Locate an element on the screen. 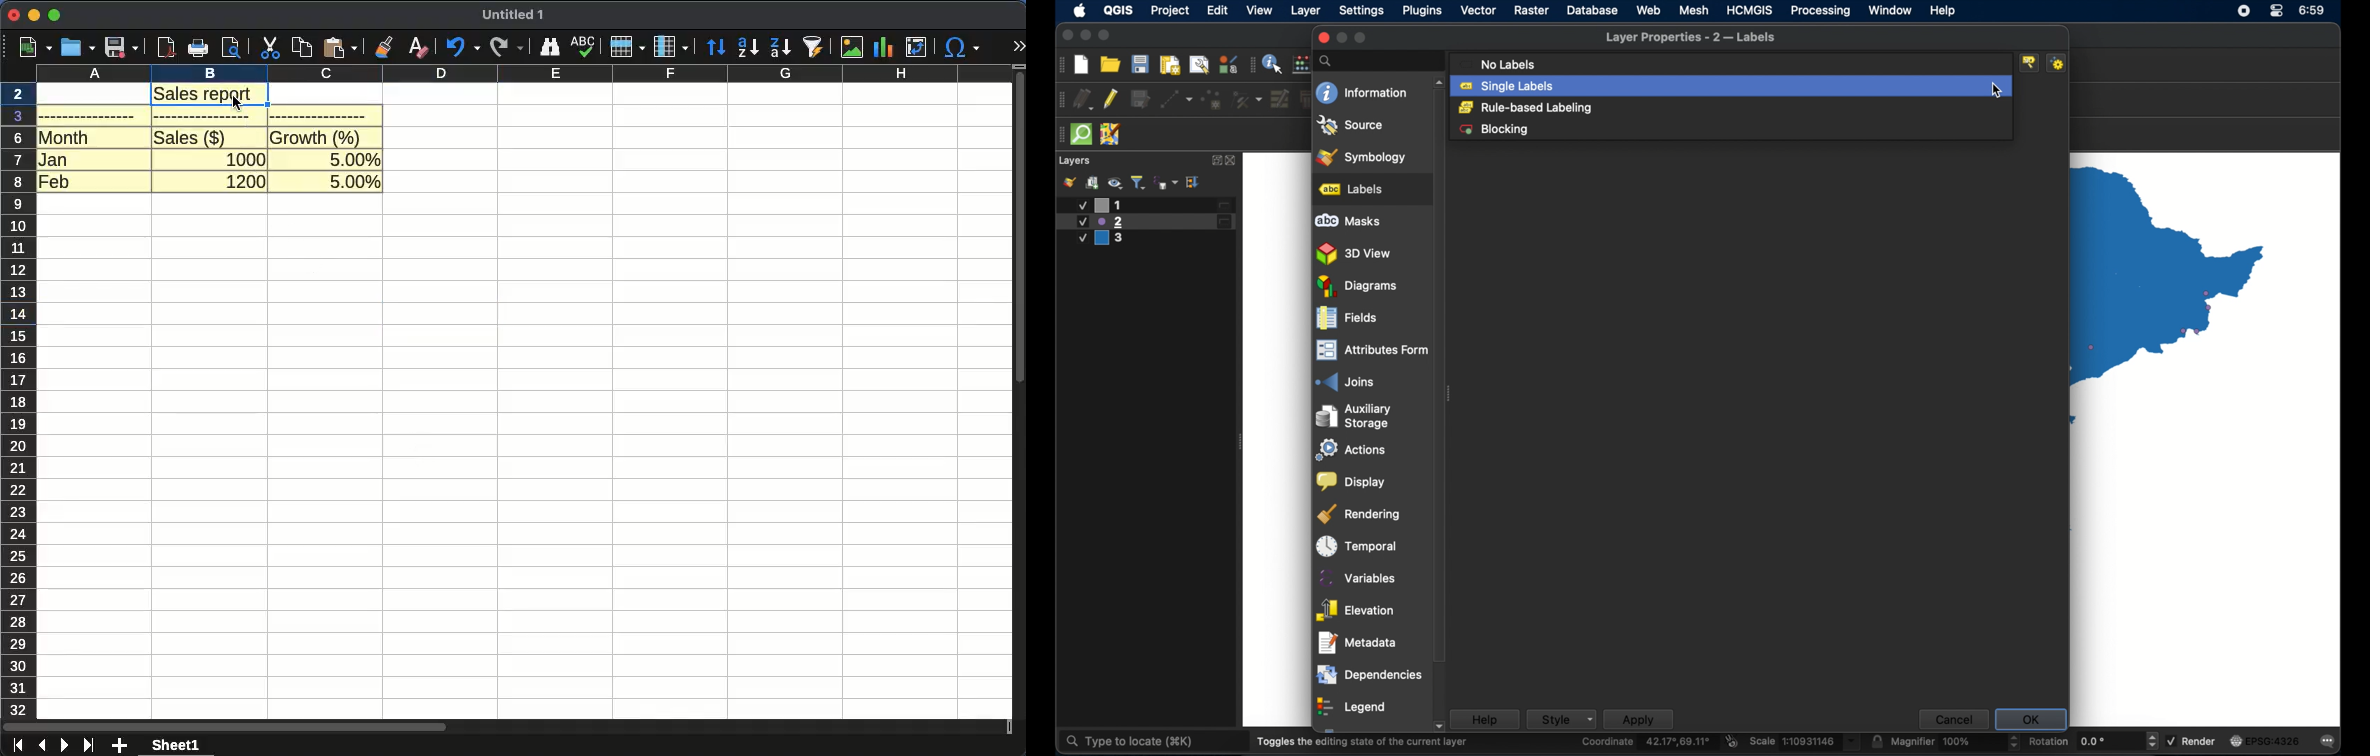 Image resolution: width=2380 pixels, height=756 pixels. chart is located at coordinates (885, 48).